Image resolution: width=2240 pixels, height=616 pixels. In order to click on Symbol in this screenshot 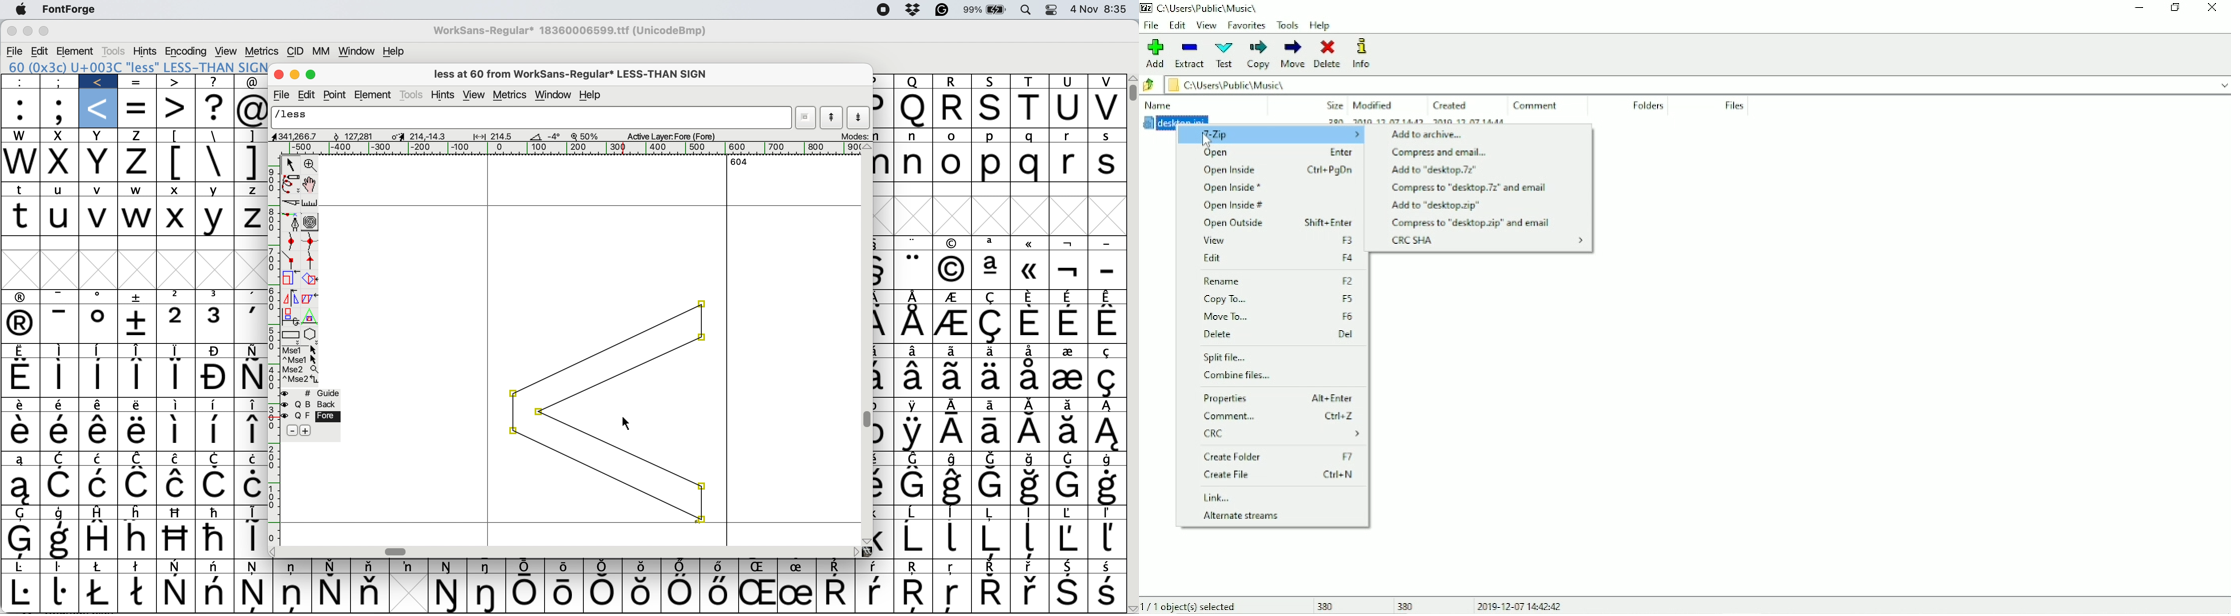, I will do `click(99, 324)`.